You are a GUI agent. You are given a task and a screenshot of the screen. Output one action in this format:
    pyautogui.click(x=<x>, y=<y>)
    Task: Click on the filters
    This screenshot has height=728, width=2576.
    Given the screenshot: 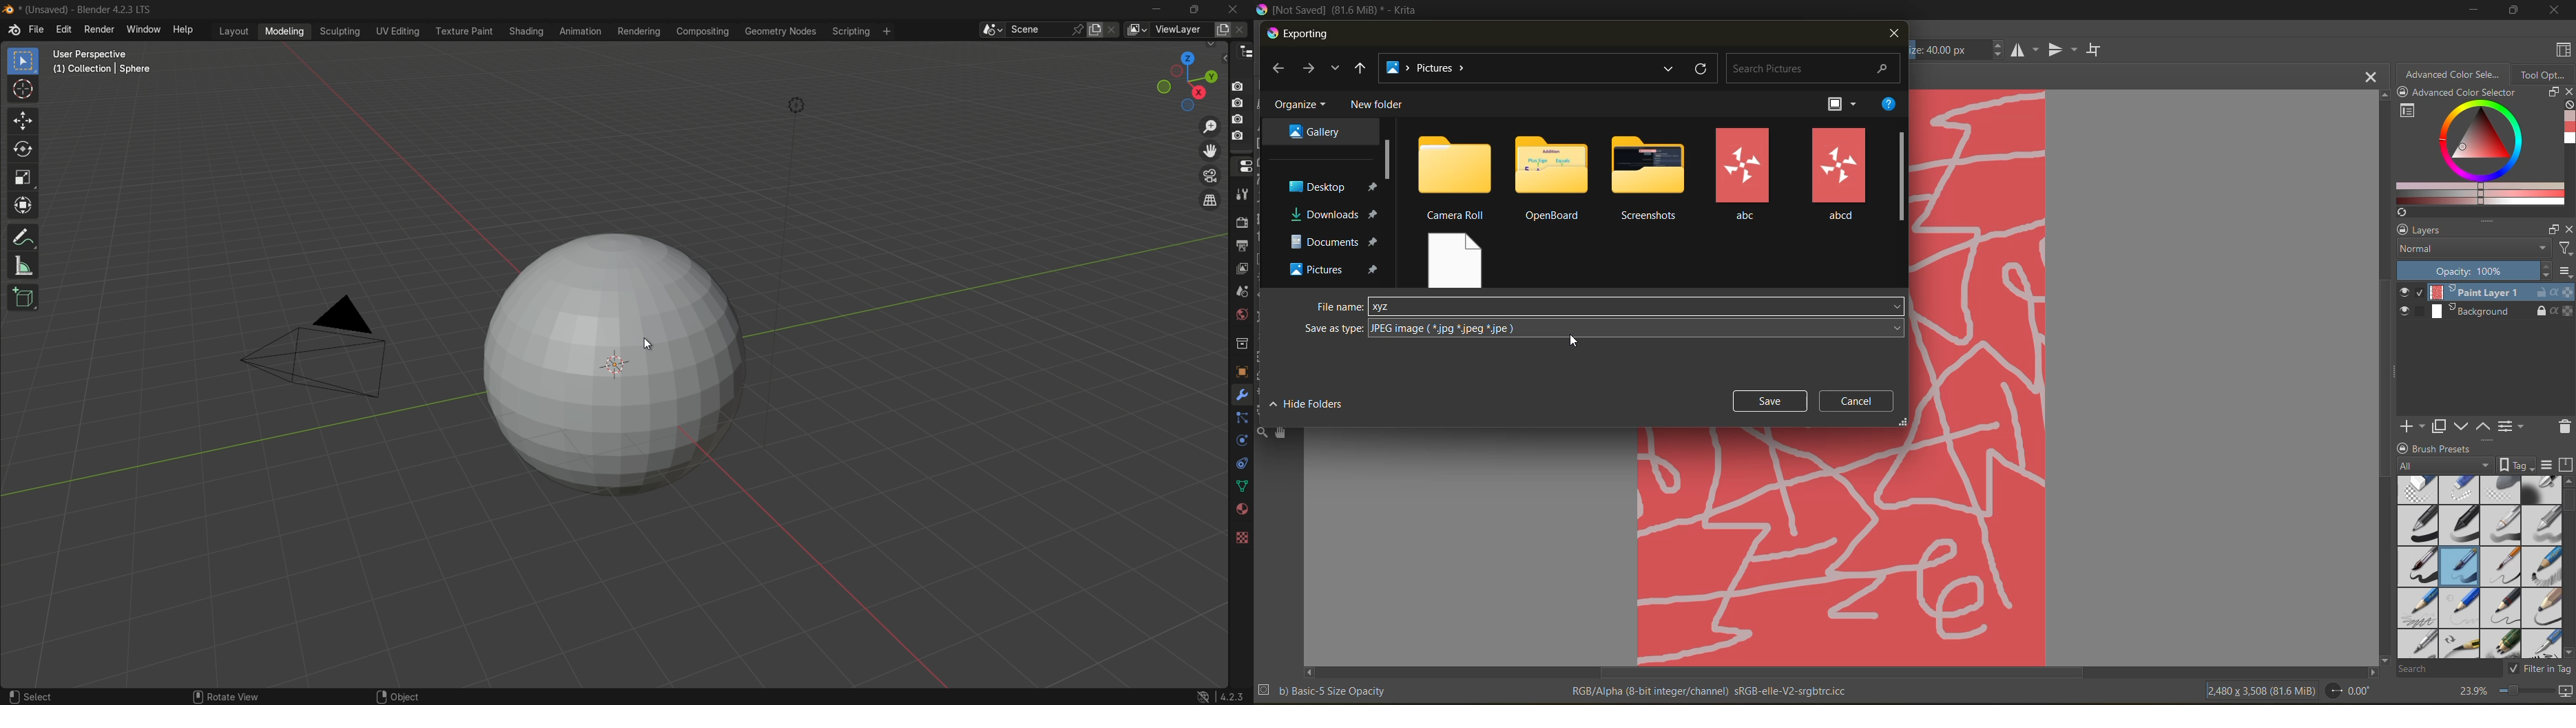 What is the action you would take?
    pyautogui.click(x=2564, y=249)
    